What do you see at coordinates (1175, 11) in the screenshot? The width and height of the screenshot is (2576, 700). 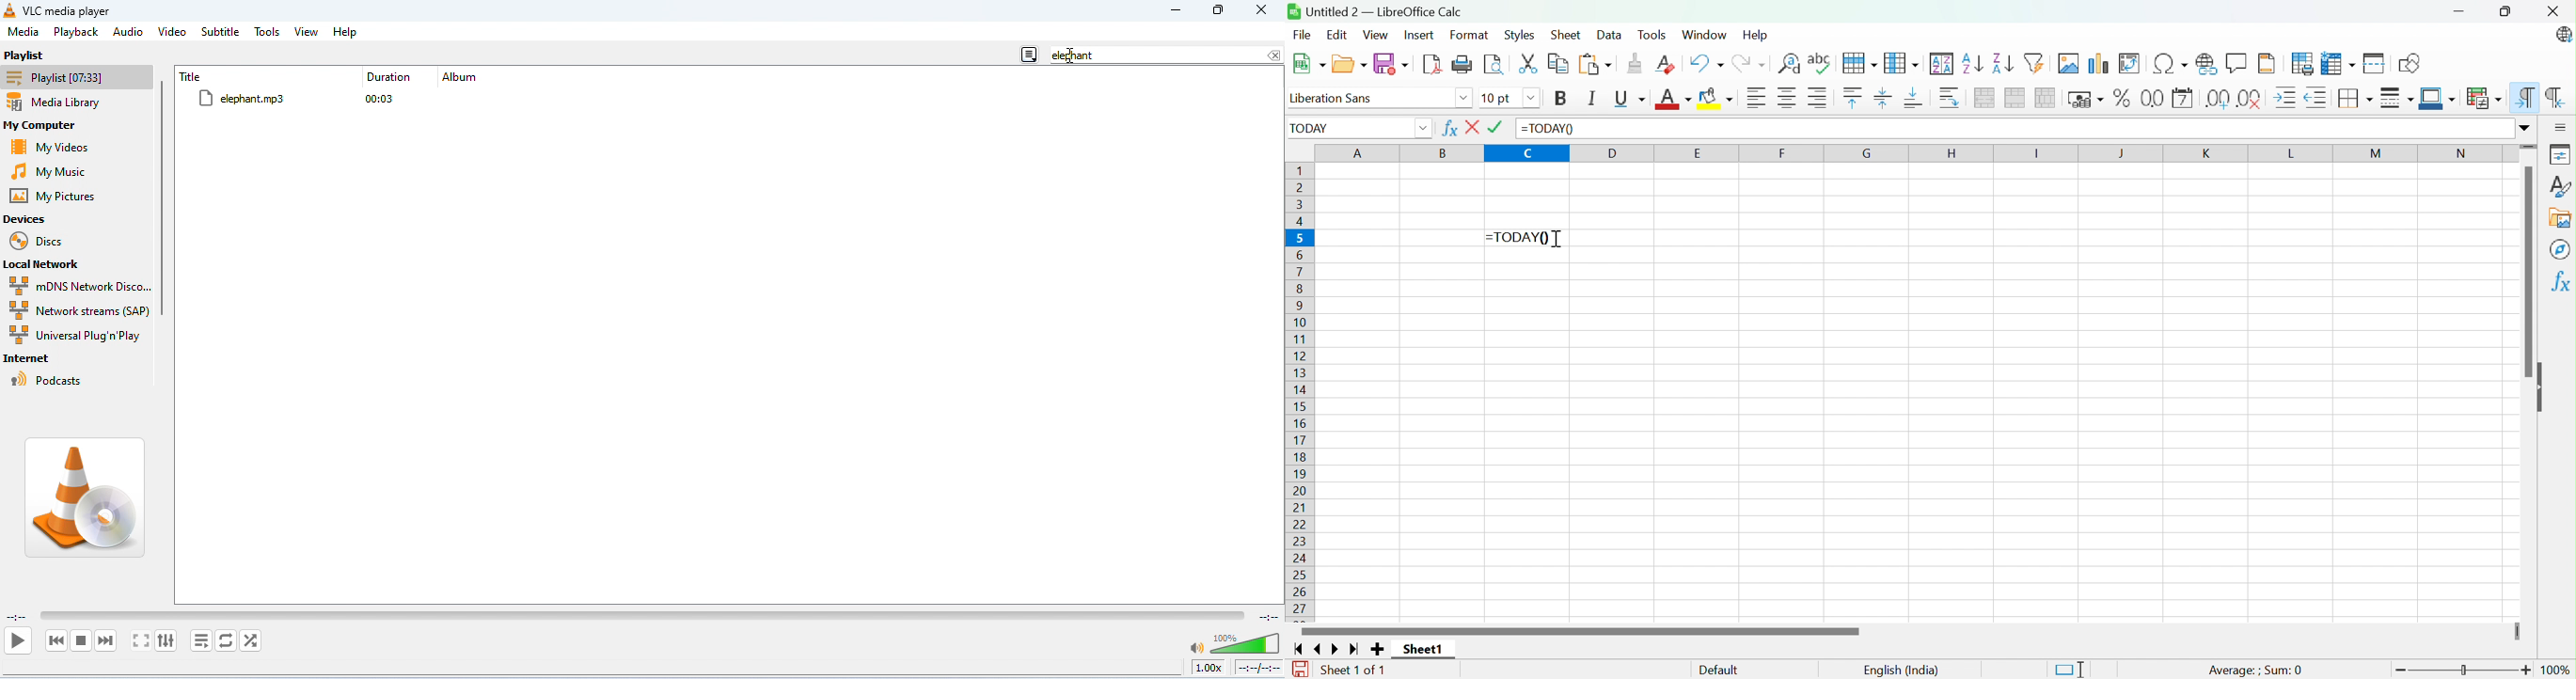 I see `minimize` at bounding box center [1175, 11].